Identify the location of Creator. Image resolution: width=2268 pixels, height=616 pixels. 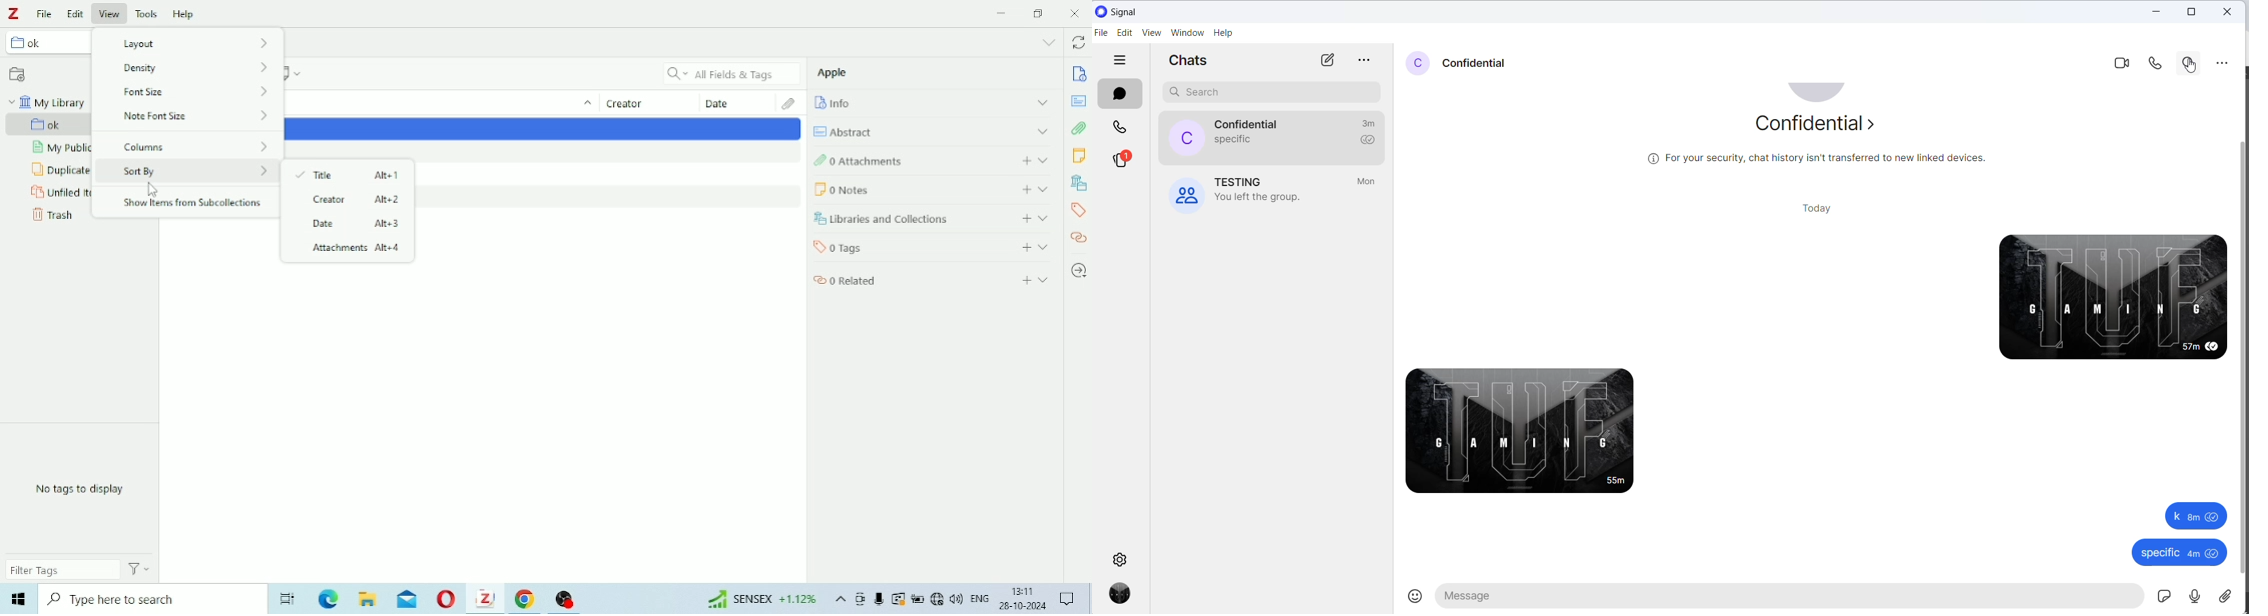
(635, 104).